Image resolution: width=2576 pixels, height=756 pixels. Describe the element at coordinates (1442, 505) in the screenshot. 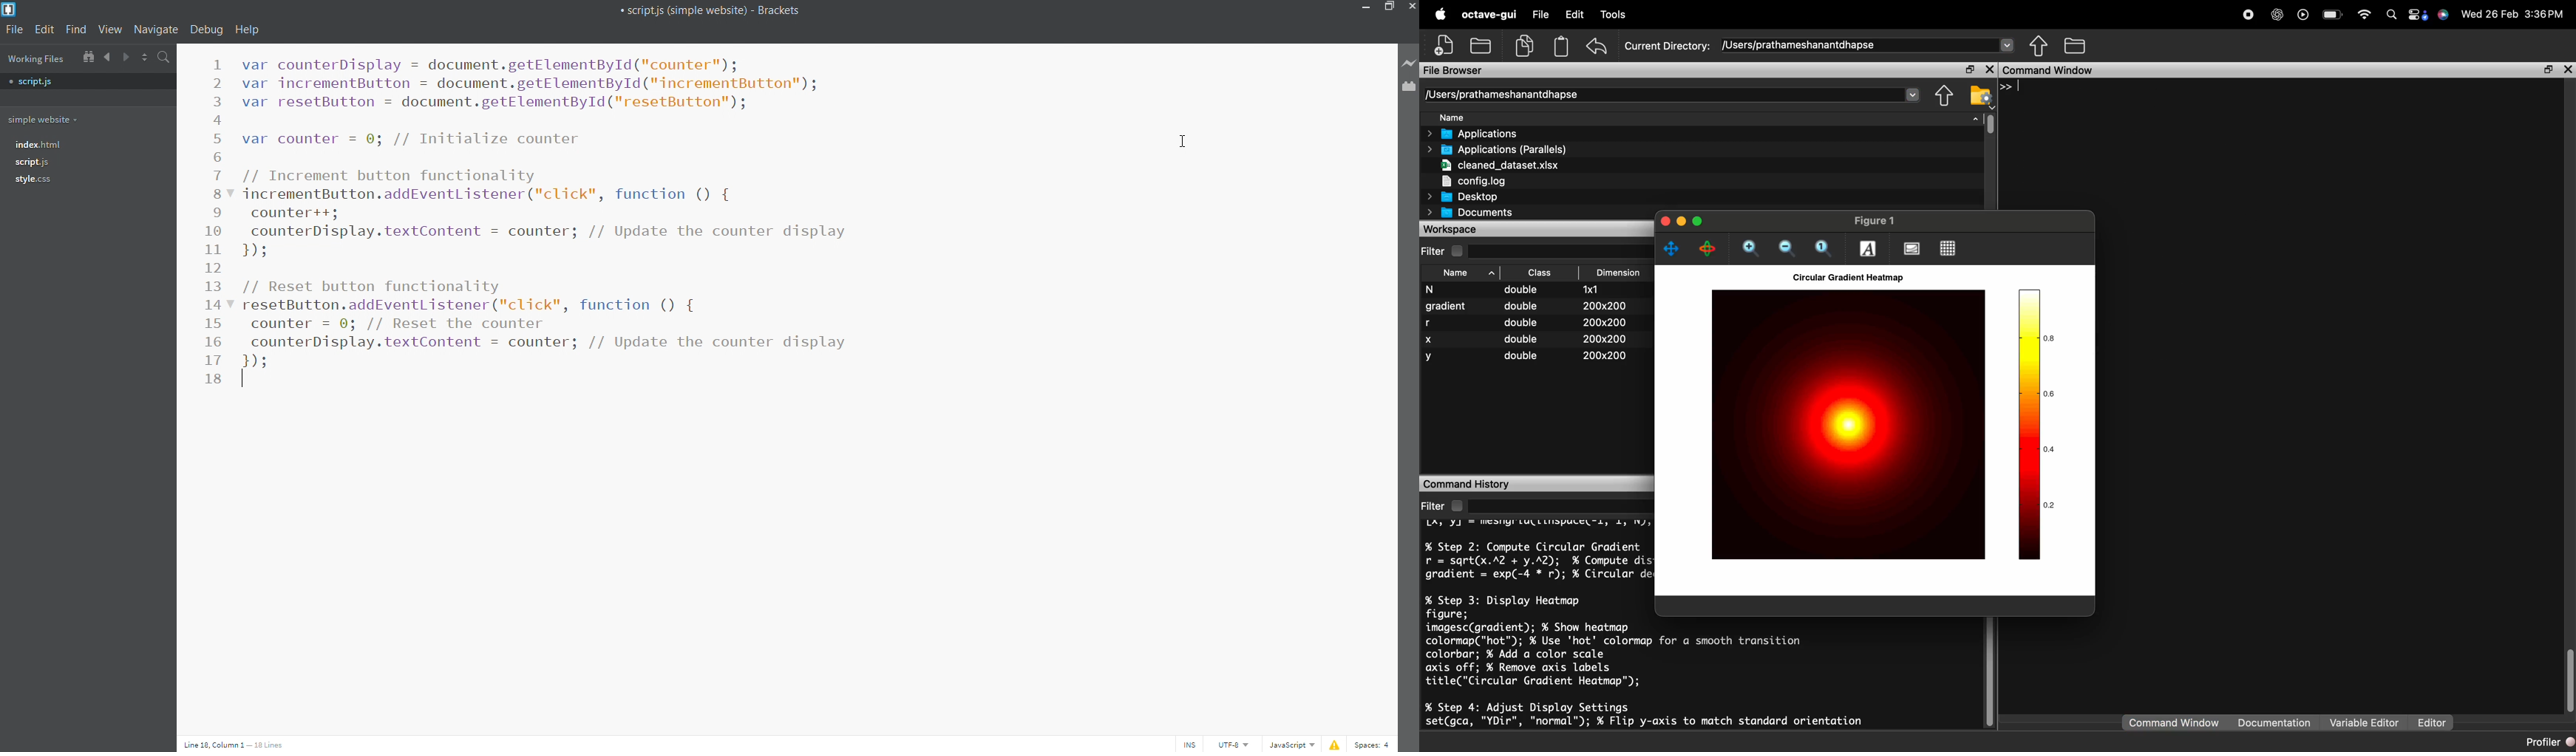

I see `Filter` at that location.